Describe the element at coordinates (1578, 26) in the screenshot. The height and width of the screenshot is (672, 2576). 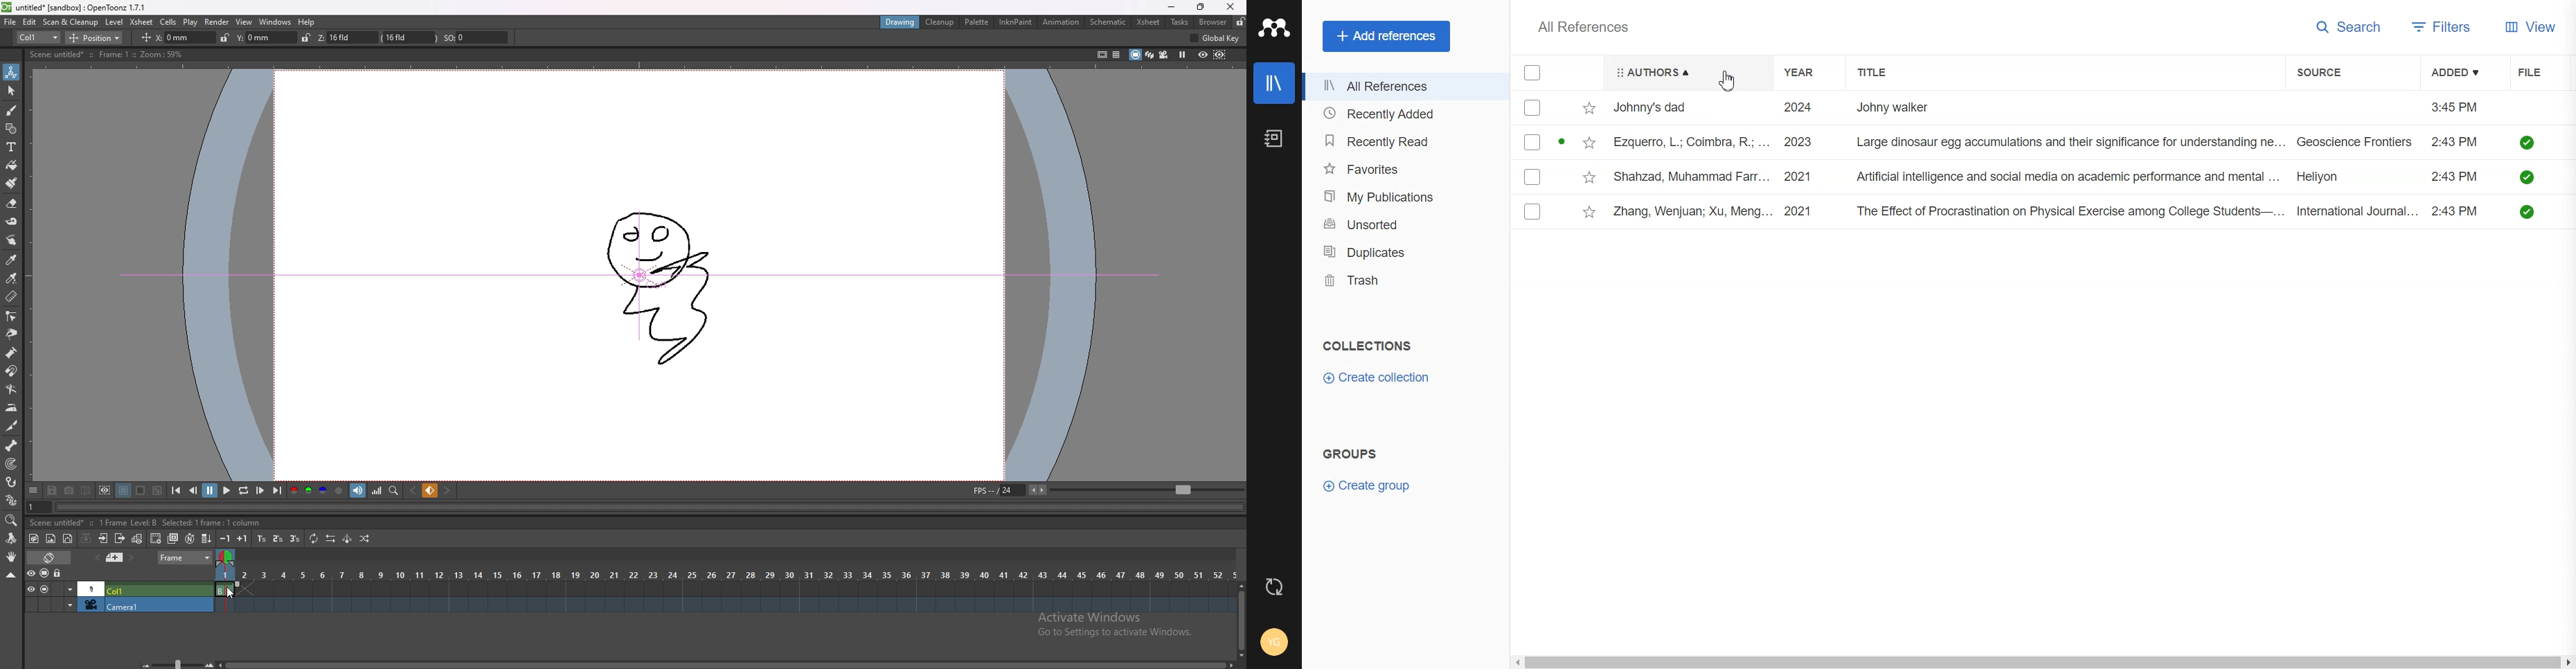
I see `All Reference` at that location.